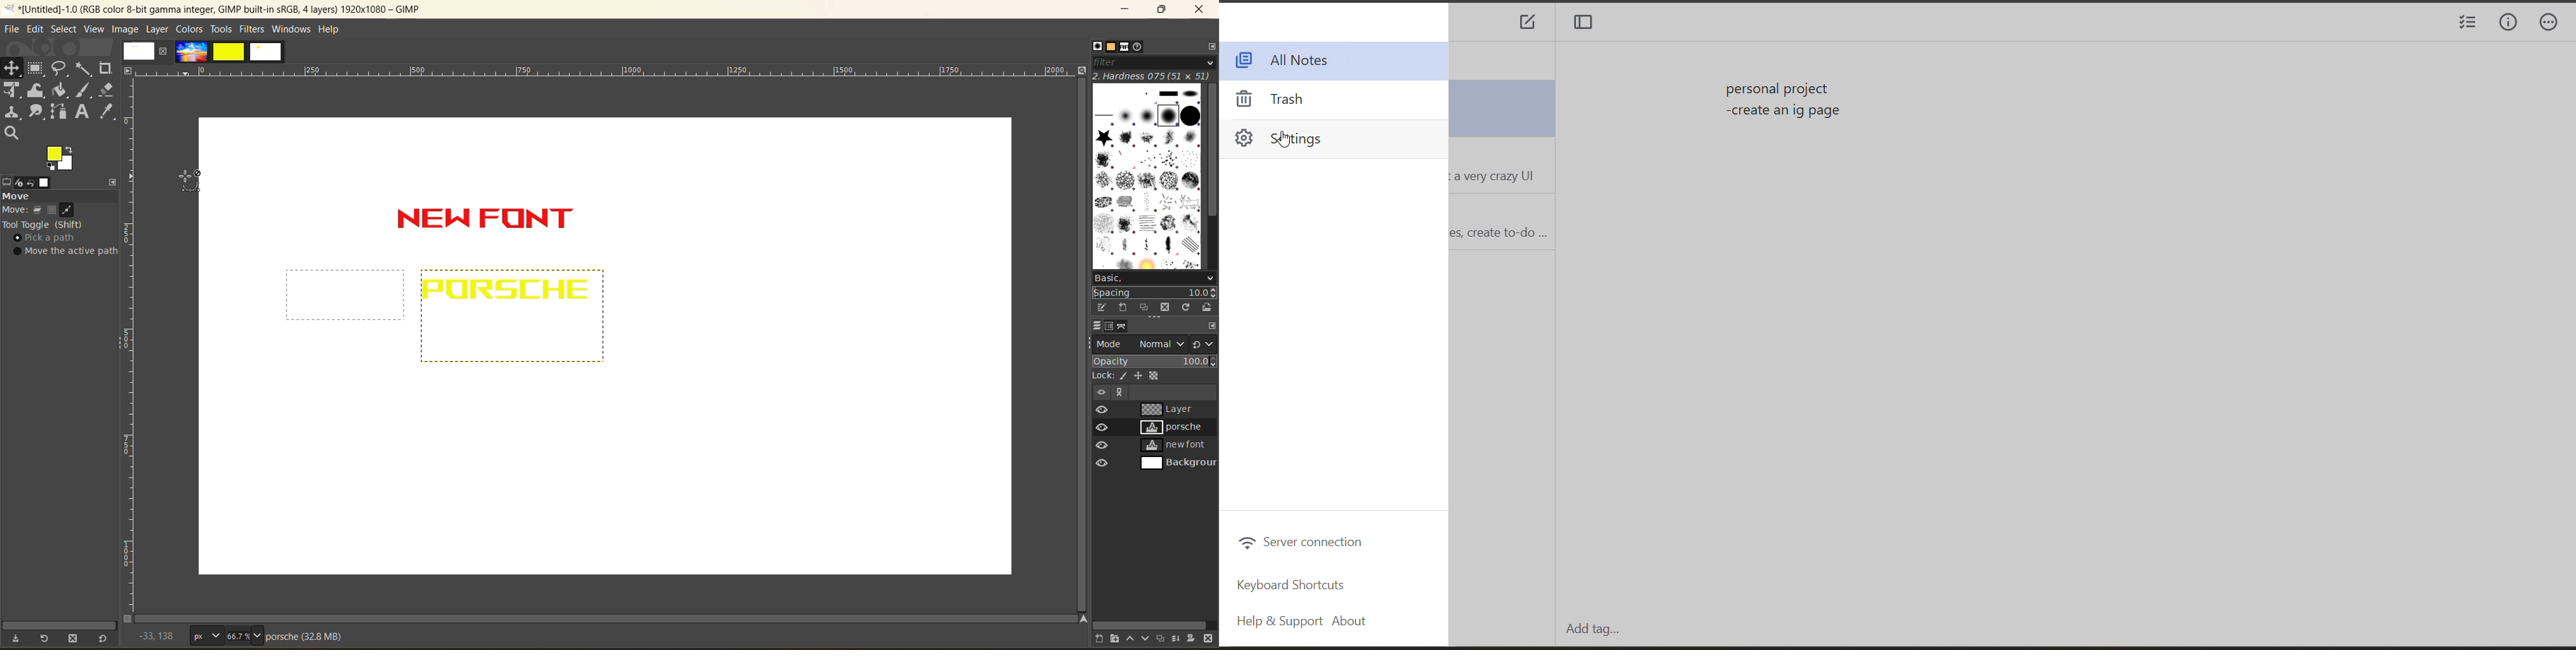 The width and height of the screenshot is (2576, 672). What do you see at coordinates (1275, 624) in the screenshot?
I see `help & support` at bounding box center [1275, 624].